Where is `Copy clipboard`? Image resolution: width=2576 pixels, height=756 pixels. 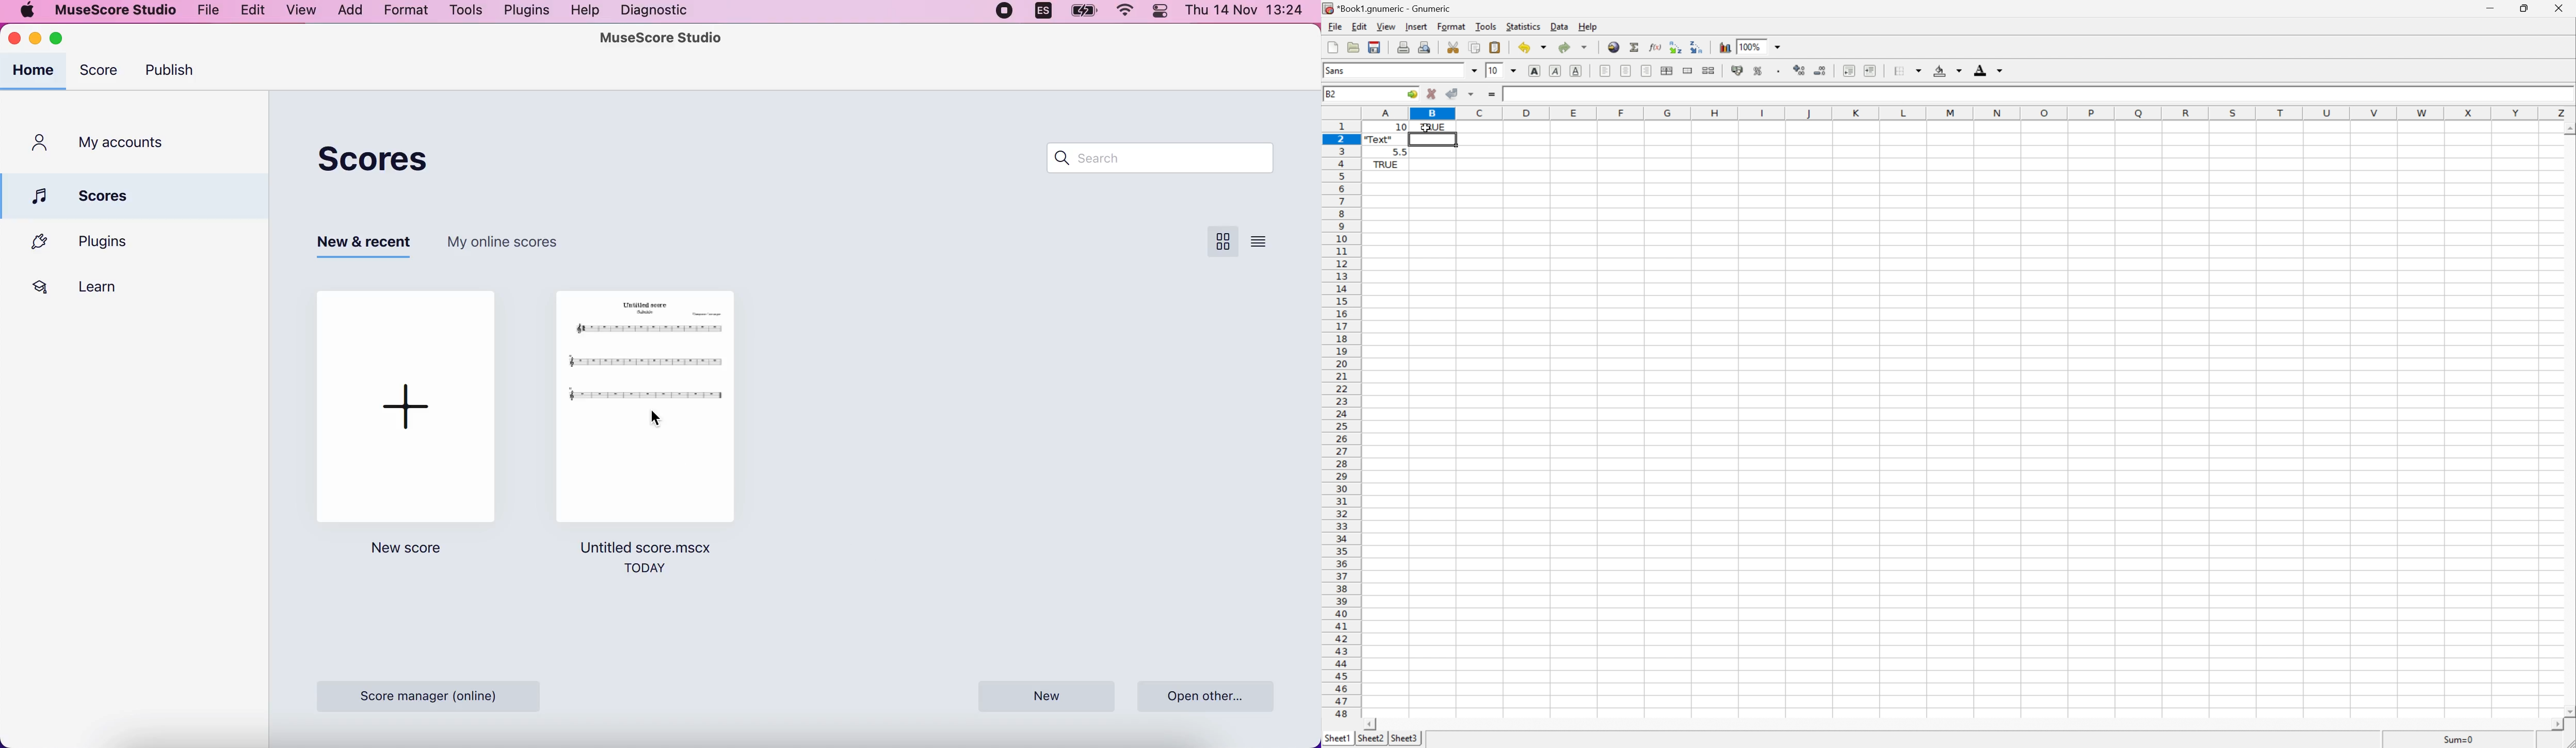
Copy clipboard is located at coordinates (1475, 48).